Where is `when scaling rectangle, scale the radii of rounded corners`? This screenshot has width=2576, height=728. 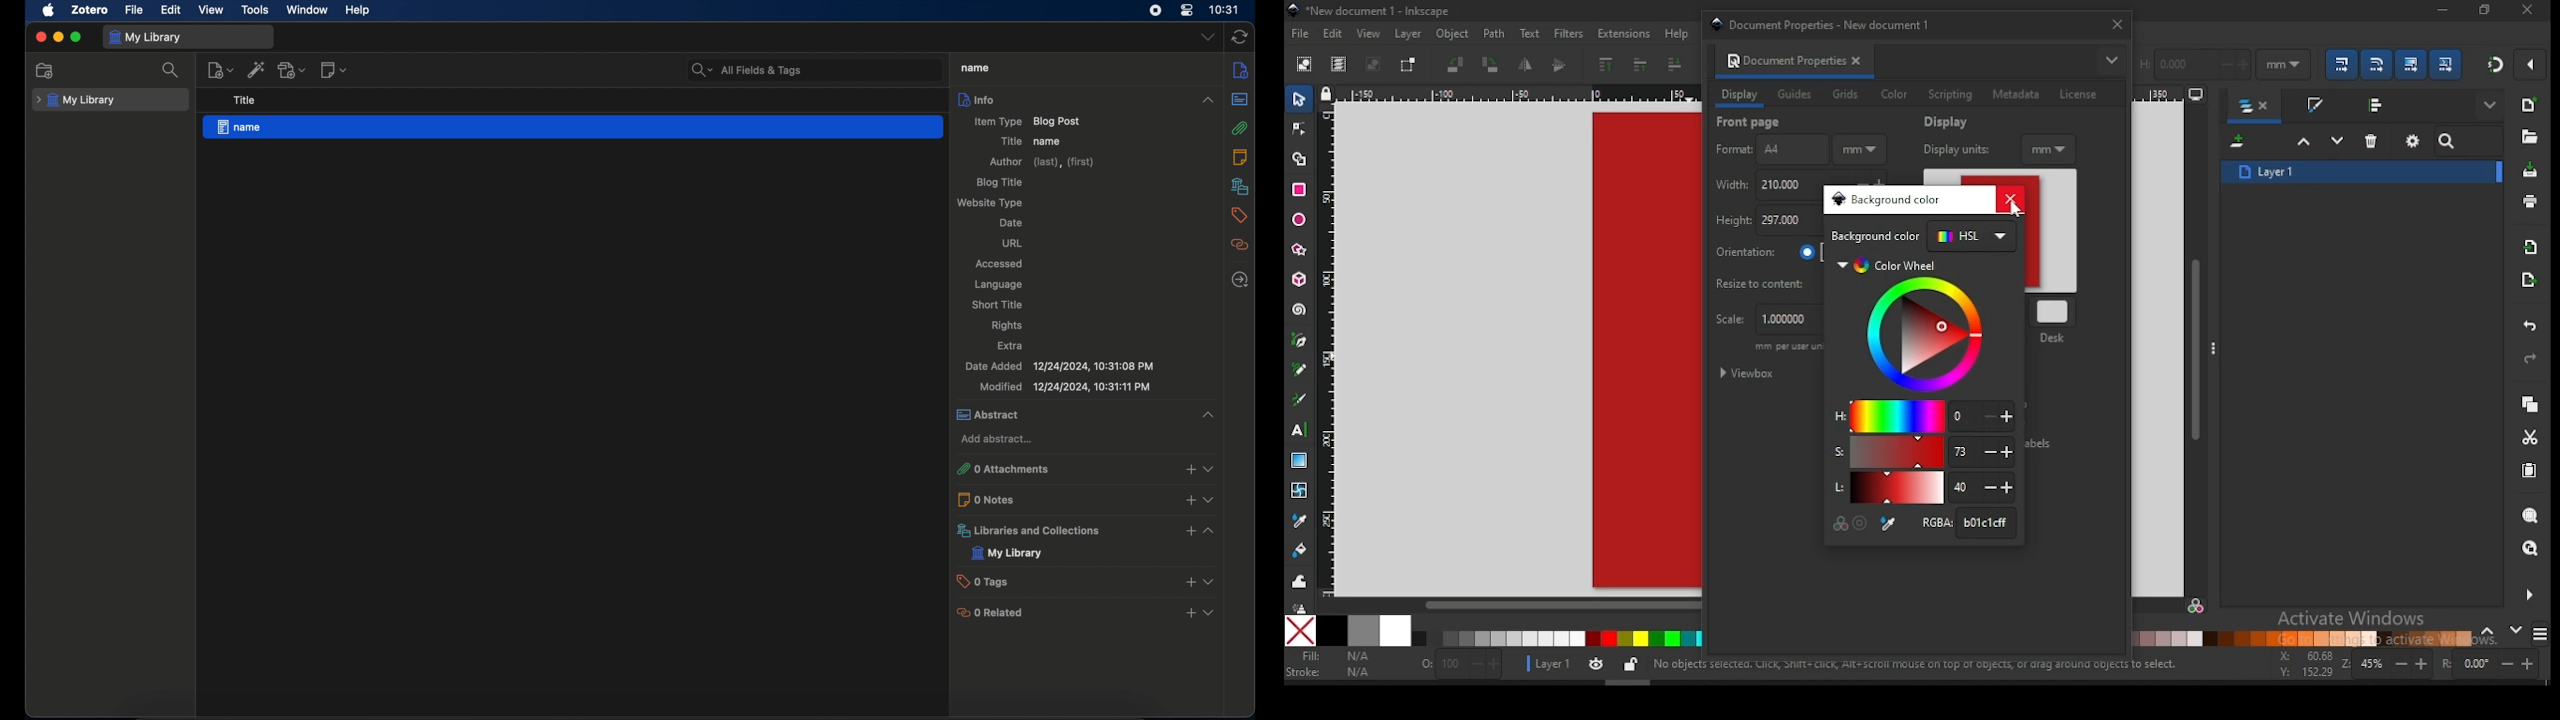 when scaling rectangle, scale the radii of rounded corners is located at coordinates (2375, 64).